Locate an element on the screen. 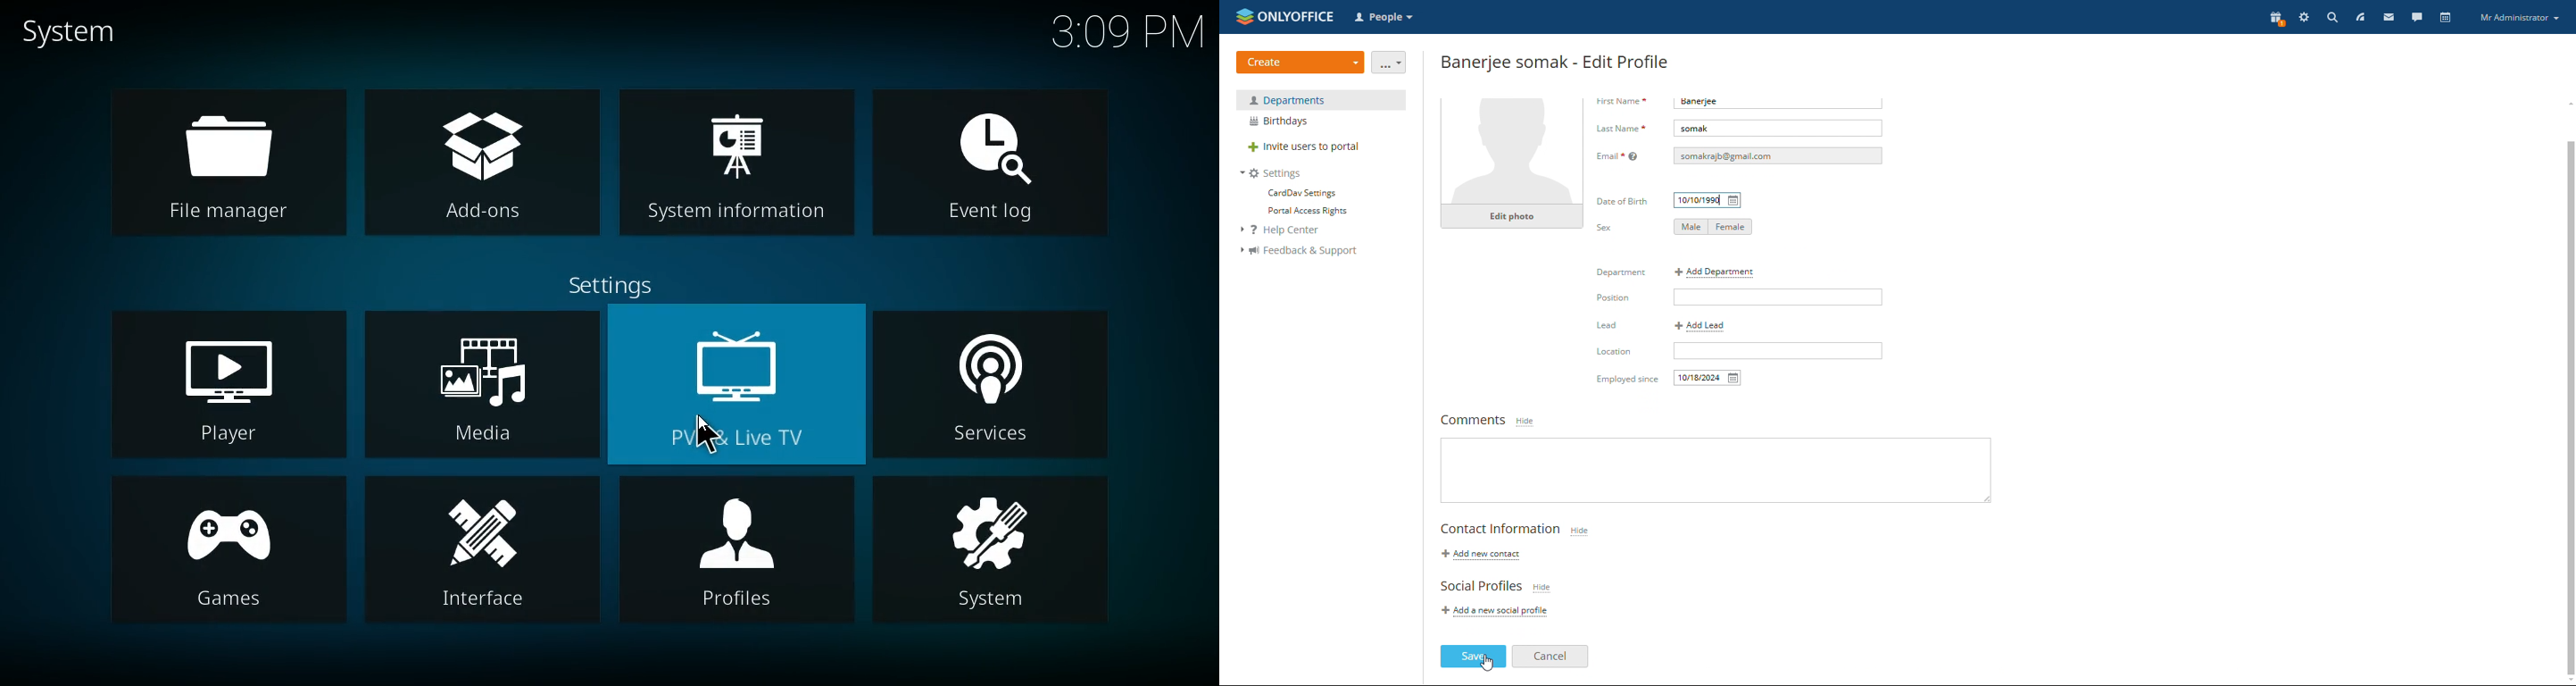 The image size is (2576, 700). cursor is located at coordinates (705, 432).